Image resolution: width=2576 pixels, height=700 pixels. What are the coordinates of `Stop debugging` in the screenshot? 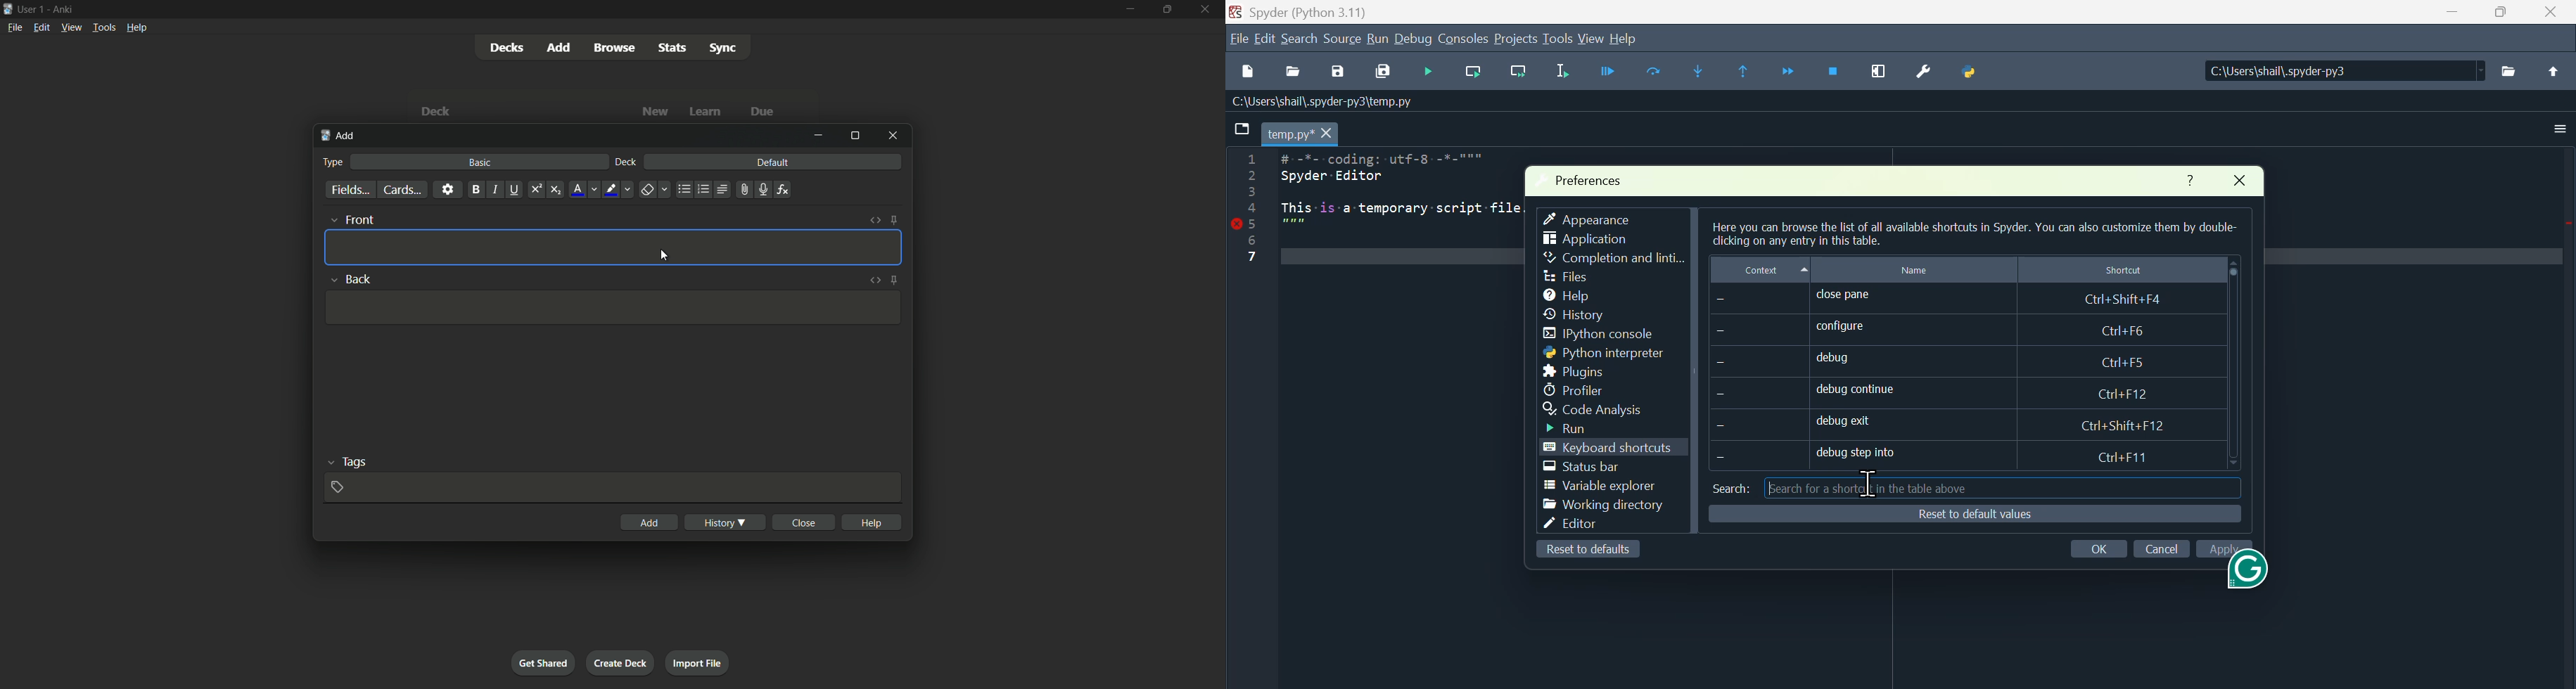 It's located at (1835, 73).